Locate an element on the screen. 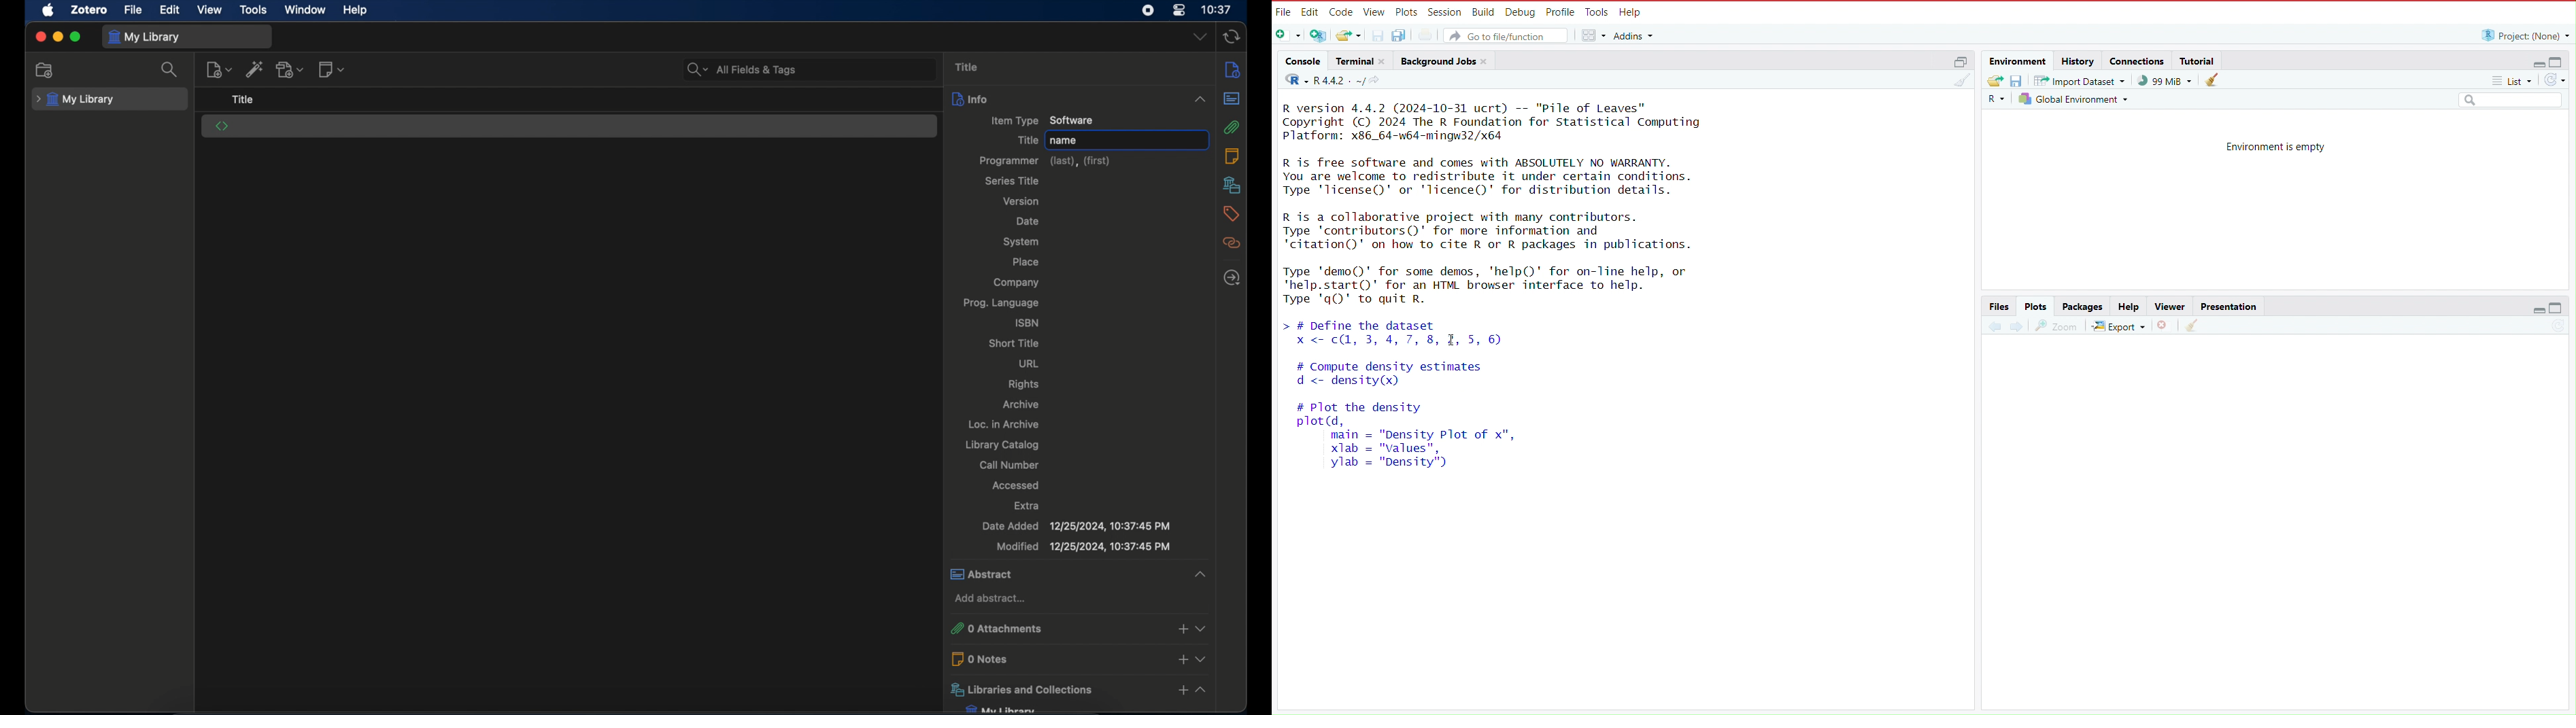 The width and height of the screenshot is (2576, 728). minimize is located at coordinates (57, 38).